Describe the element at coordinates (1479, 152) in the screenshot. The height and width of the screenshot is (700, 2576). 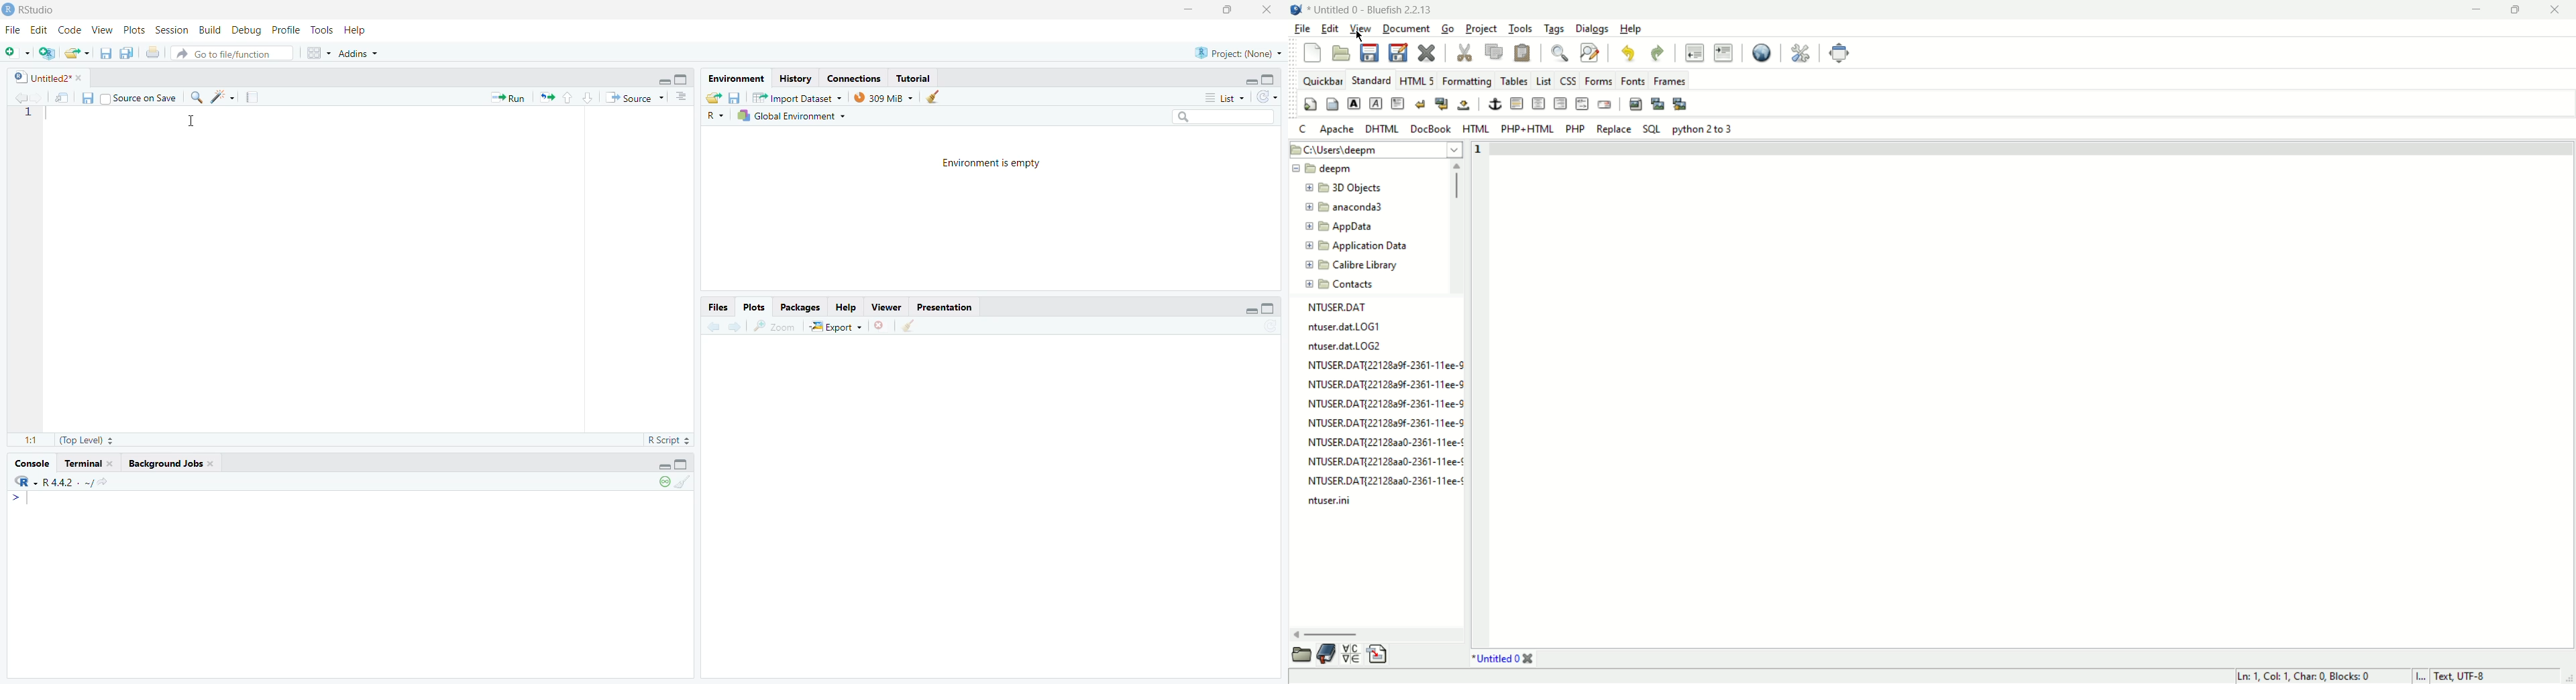
I see `line number` at that location.